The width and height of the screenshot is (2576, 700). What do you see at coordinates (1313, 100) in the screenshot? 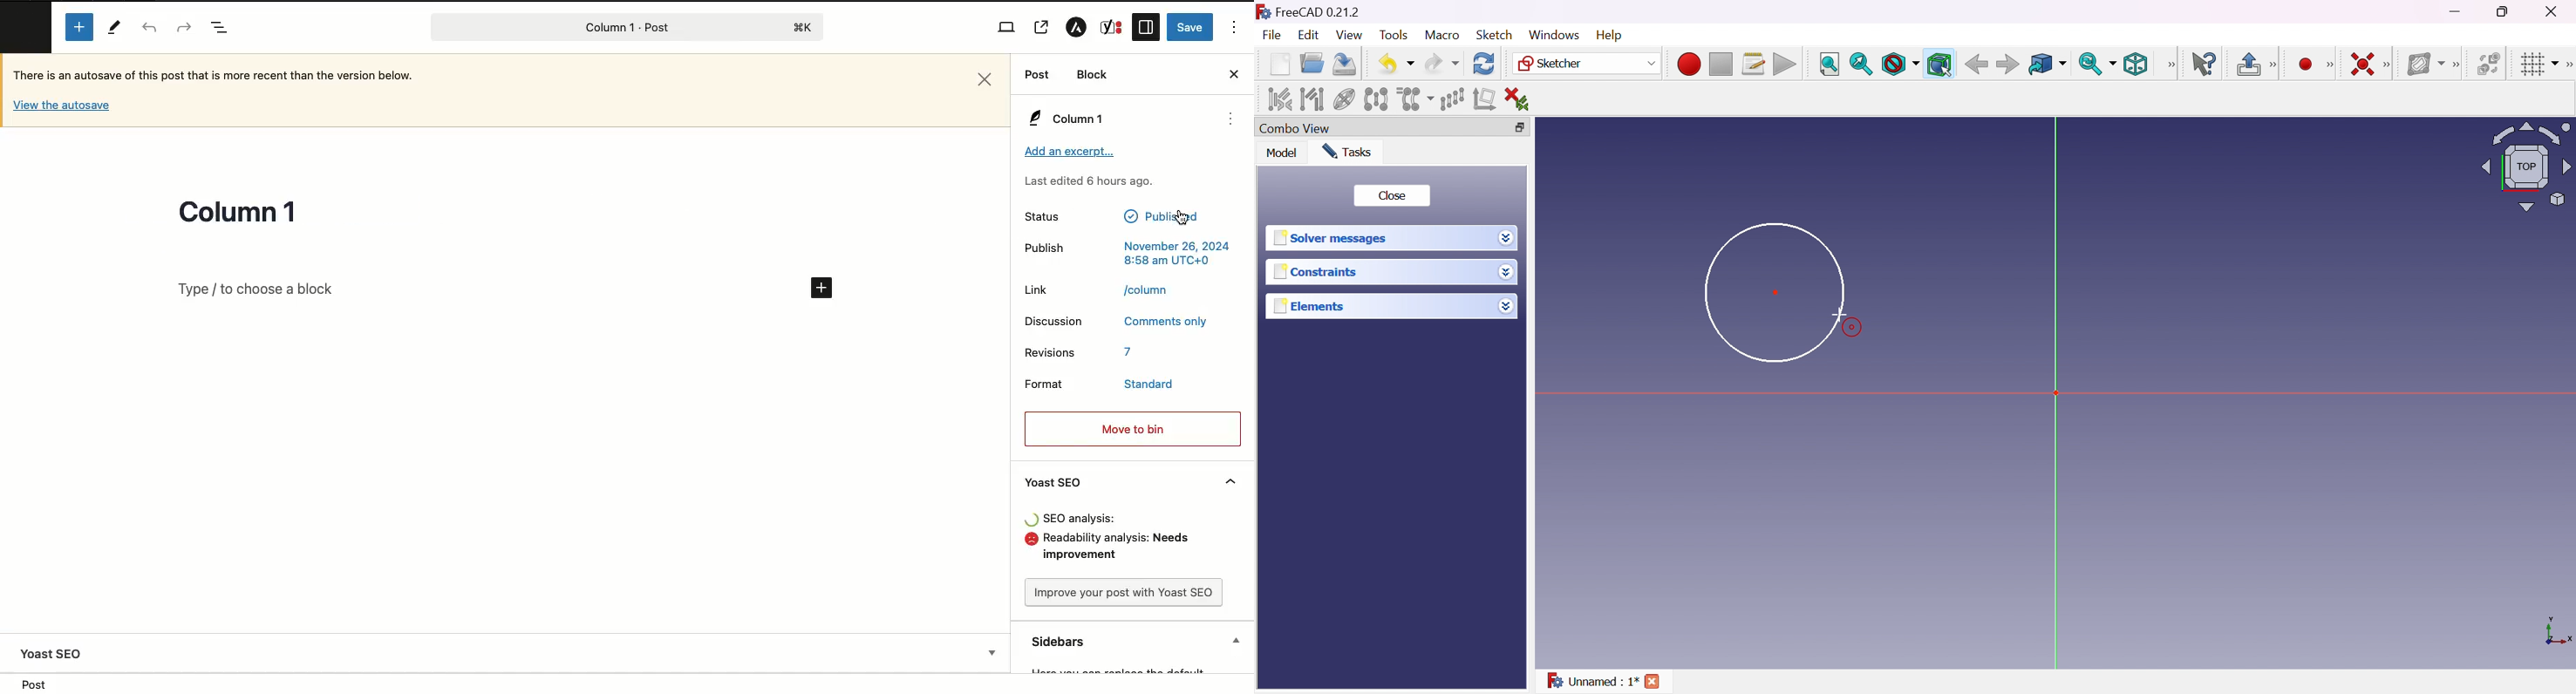
I see `Select associated geometry` at bounding box center [1313, 100].